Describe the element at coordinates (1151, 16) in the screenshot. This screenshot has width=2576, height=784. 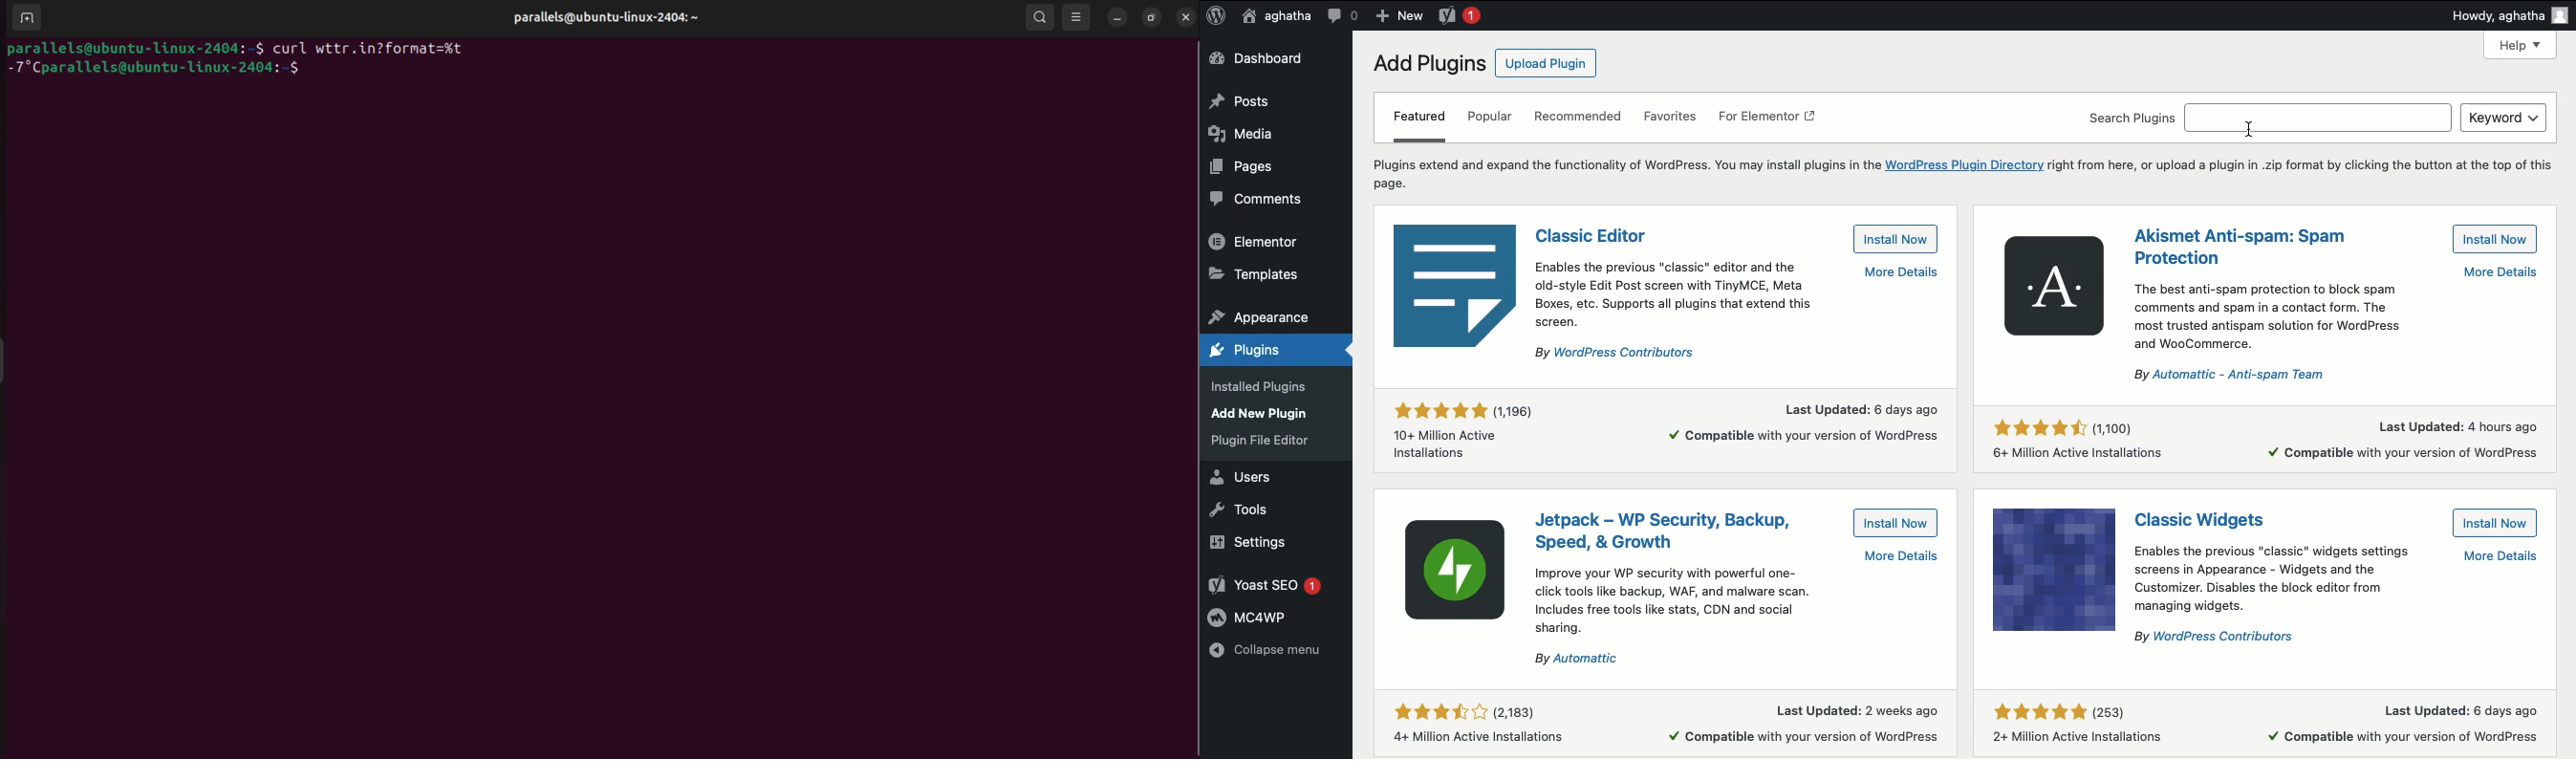
I see `resize` at that location.